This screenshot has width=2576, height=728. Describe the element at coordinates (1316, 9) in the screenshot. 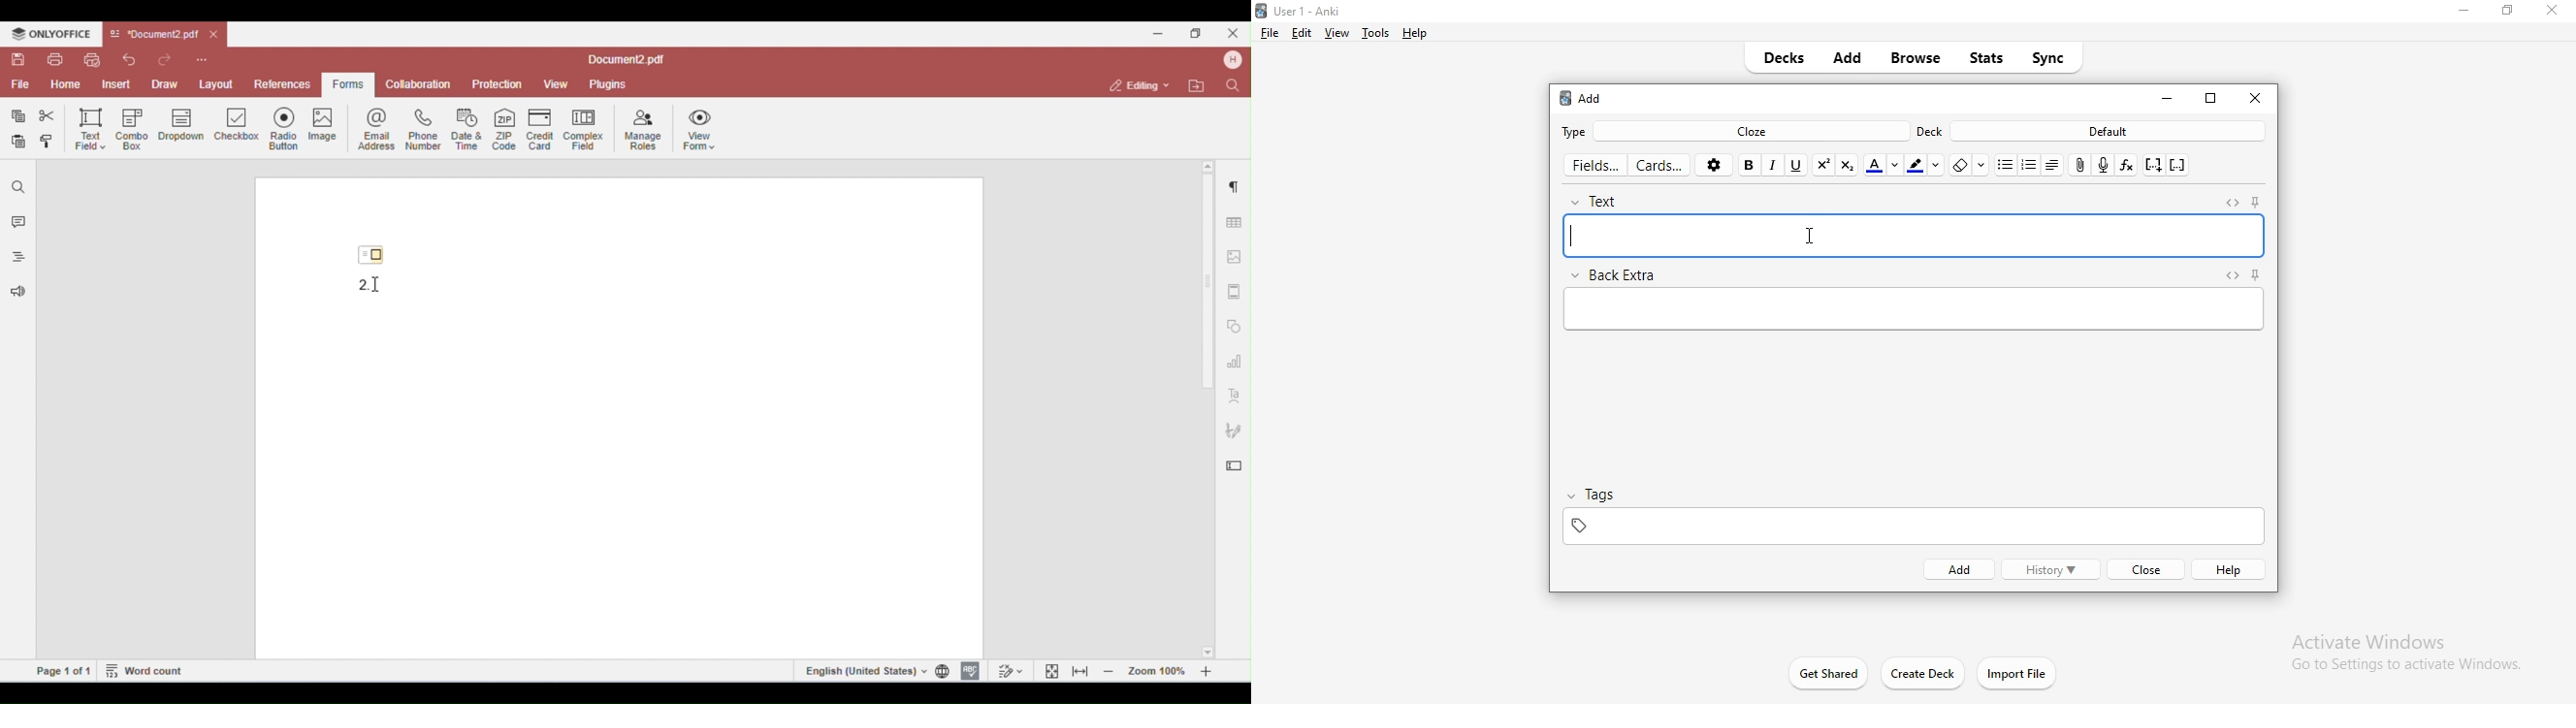

I see `Anki` at that location.